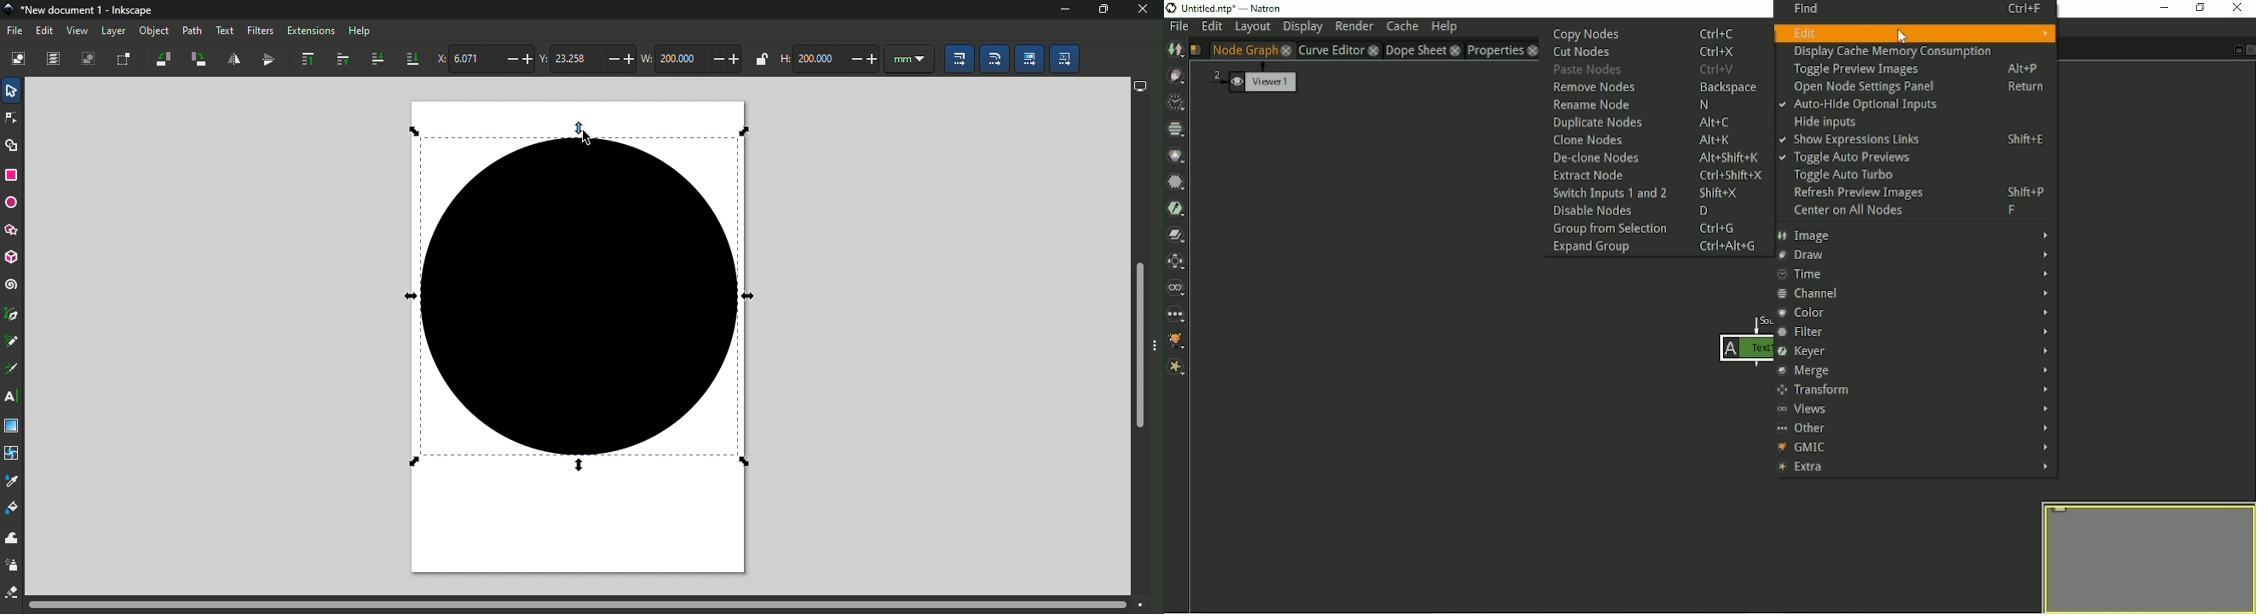 Image resolution: width=2268 pixels, height=616 pixels. I want to click on Toggle command bar, so click(1158, 341).